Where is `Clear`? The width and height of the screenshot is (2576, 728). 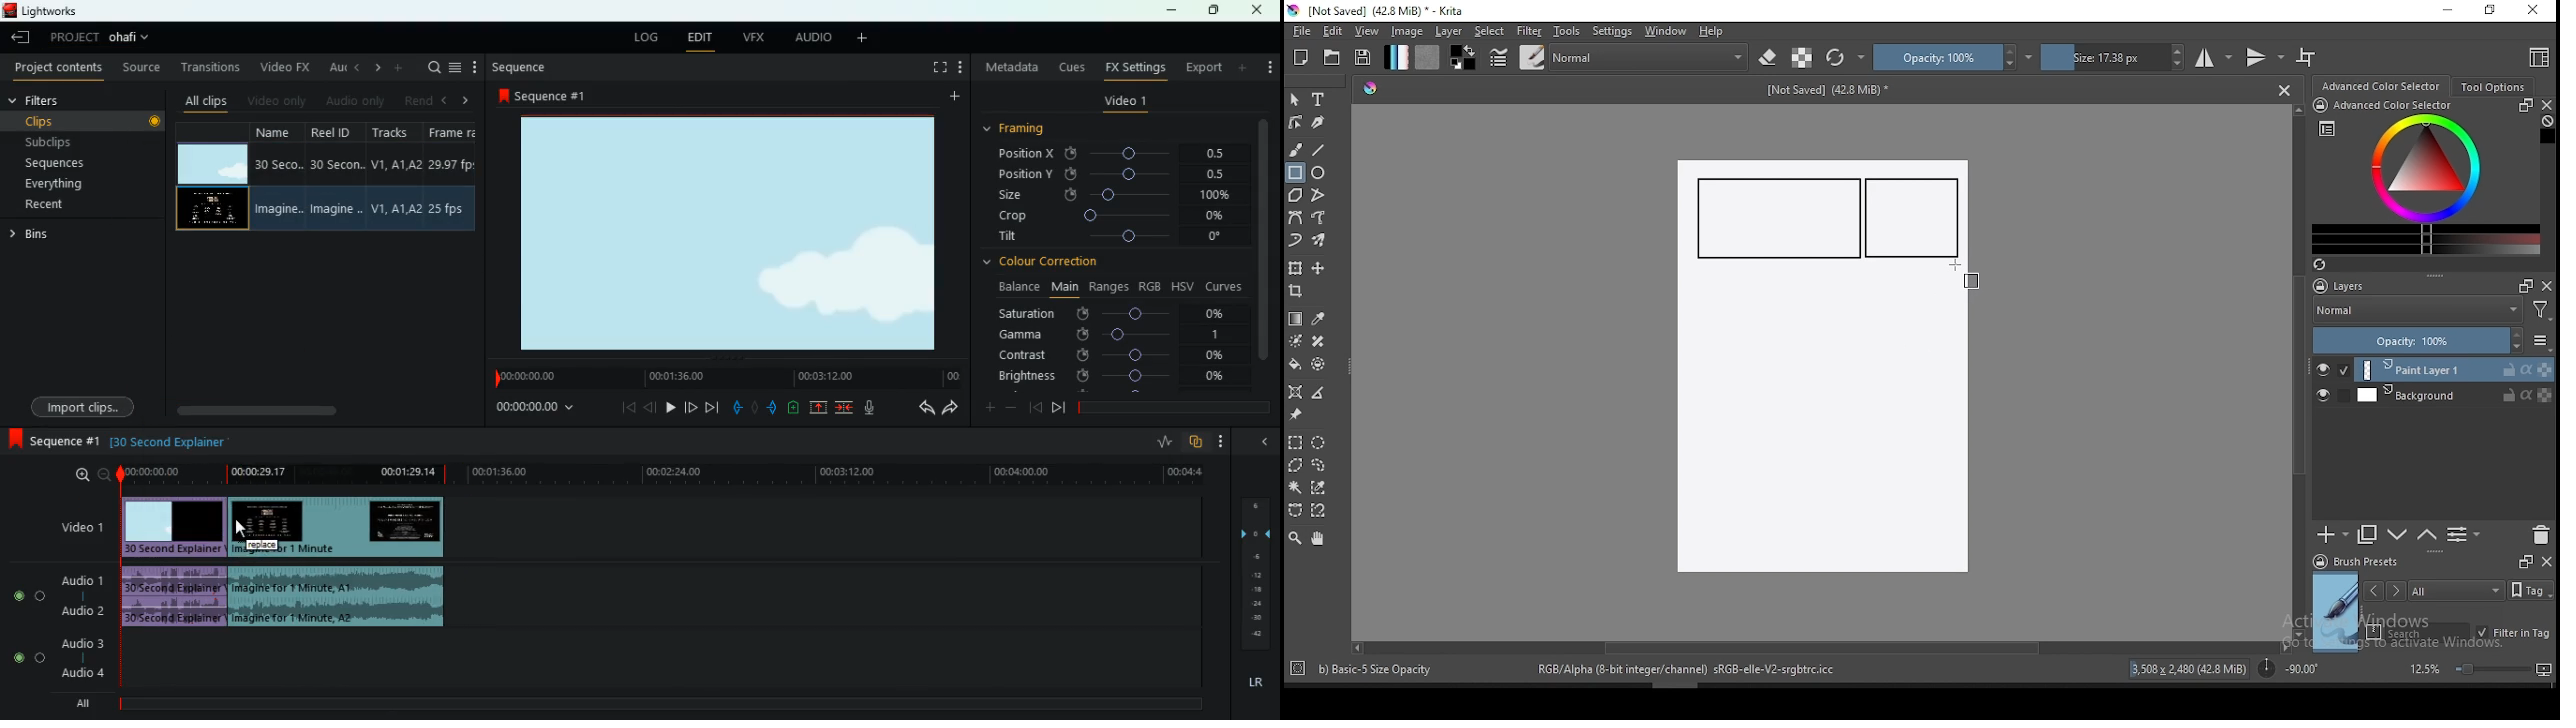
Clear is located at coordinates (2547, 123).